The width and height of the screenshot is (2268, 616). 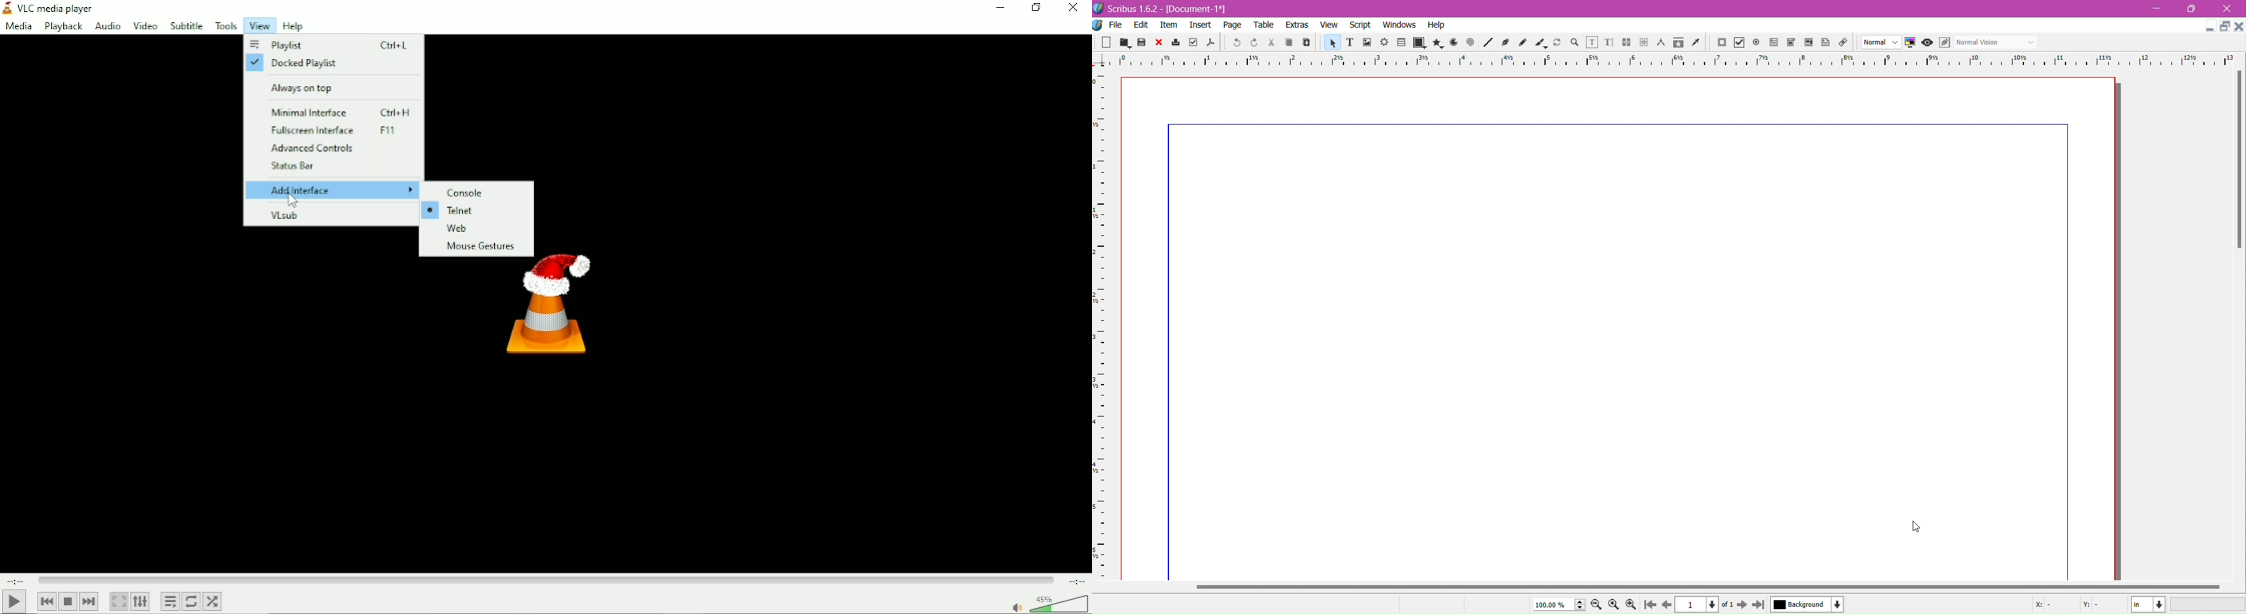 What do you see at coordinates (1329, 25) in the screenshot?
I see `view menu` at bounding box center [1329, 25].